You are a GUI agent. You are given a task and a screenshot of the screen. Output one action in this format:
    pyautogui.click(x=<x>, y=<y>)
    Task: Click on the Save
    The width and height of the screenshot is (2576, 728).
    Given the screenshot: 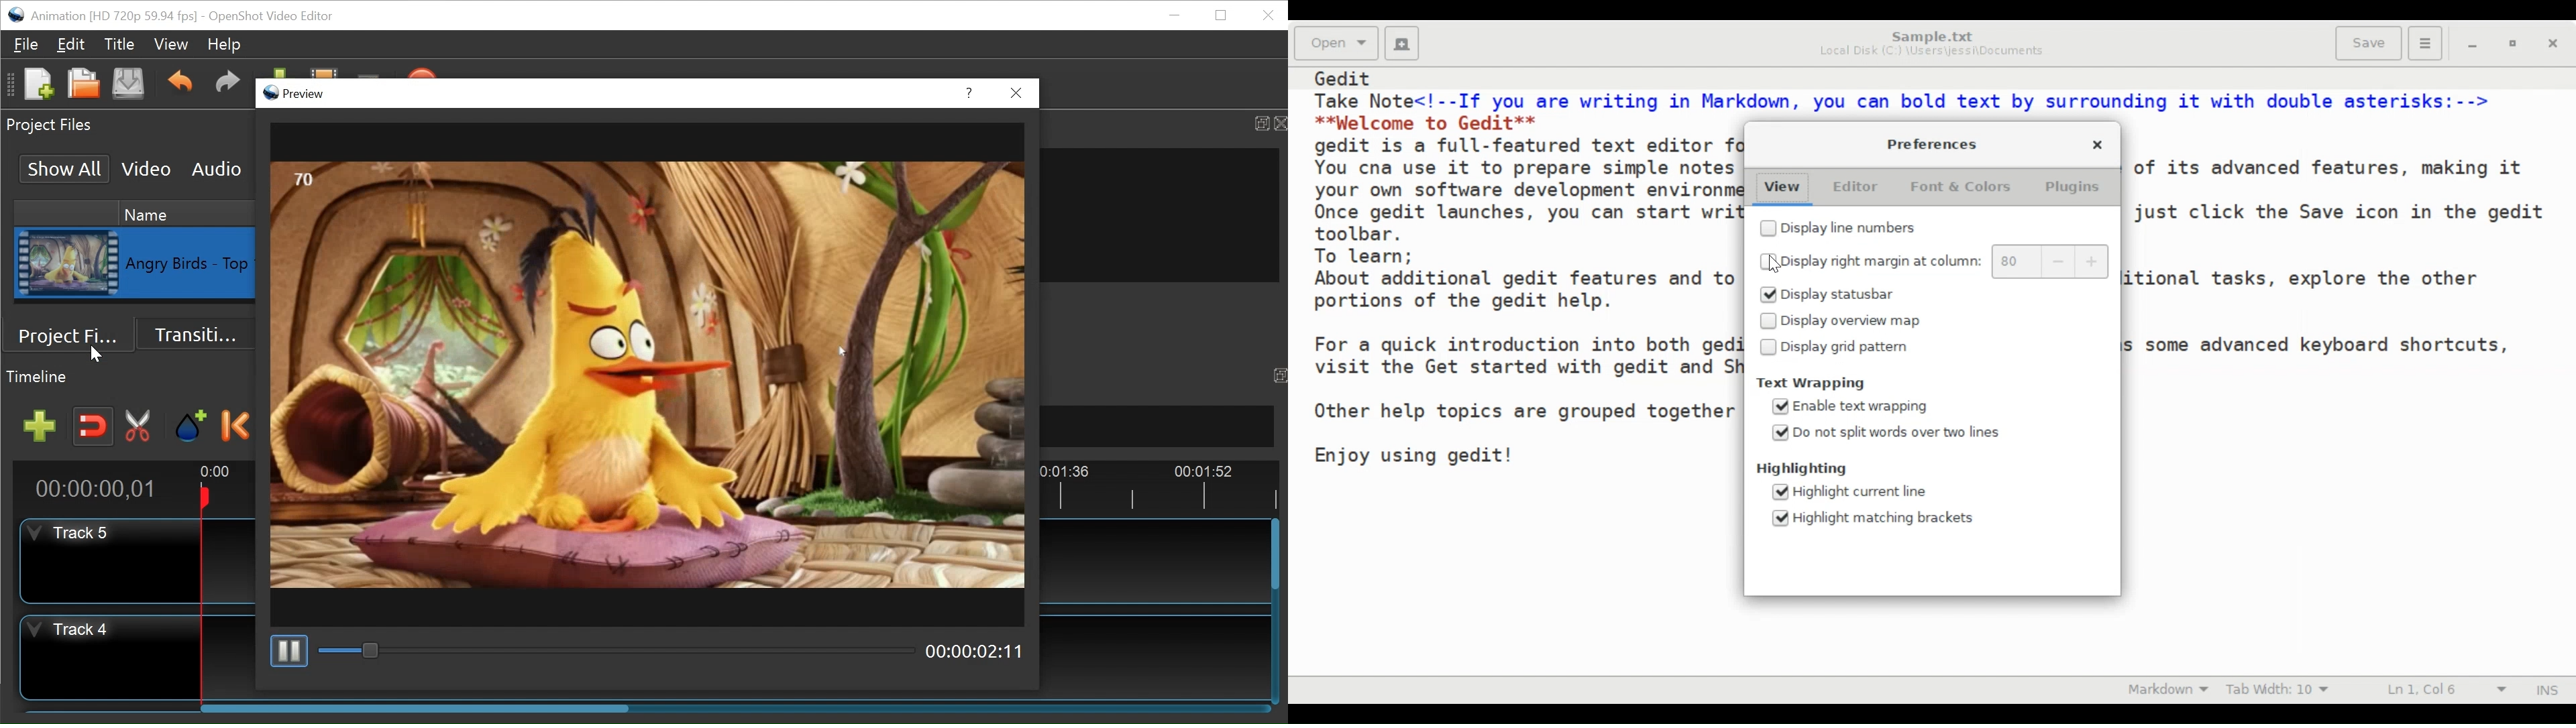 What is the action you would take?
    pyautogui.click(x=2368, y=44)
    